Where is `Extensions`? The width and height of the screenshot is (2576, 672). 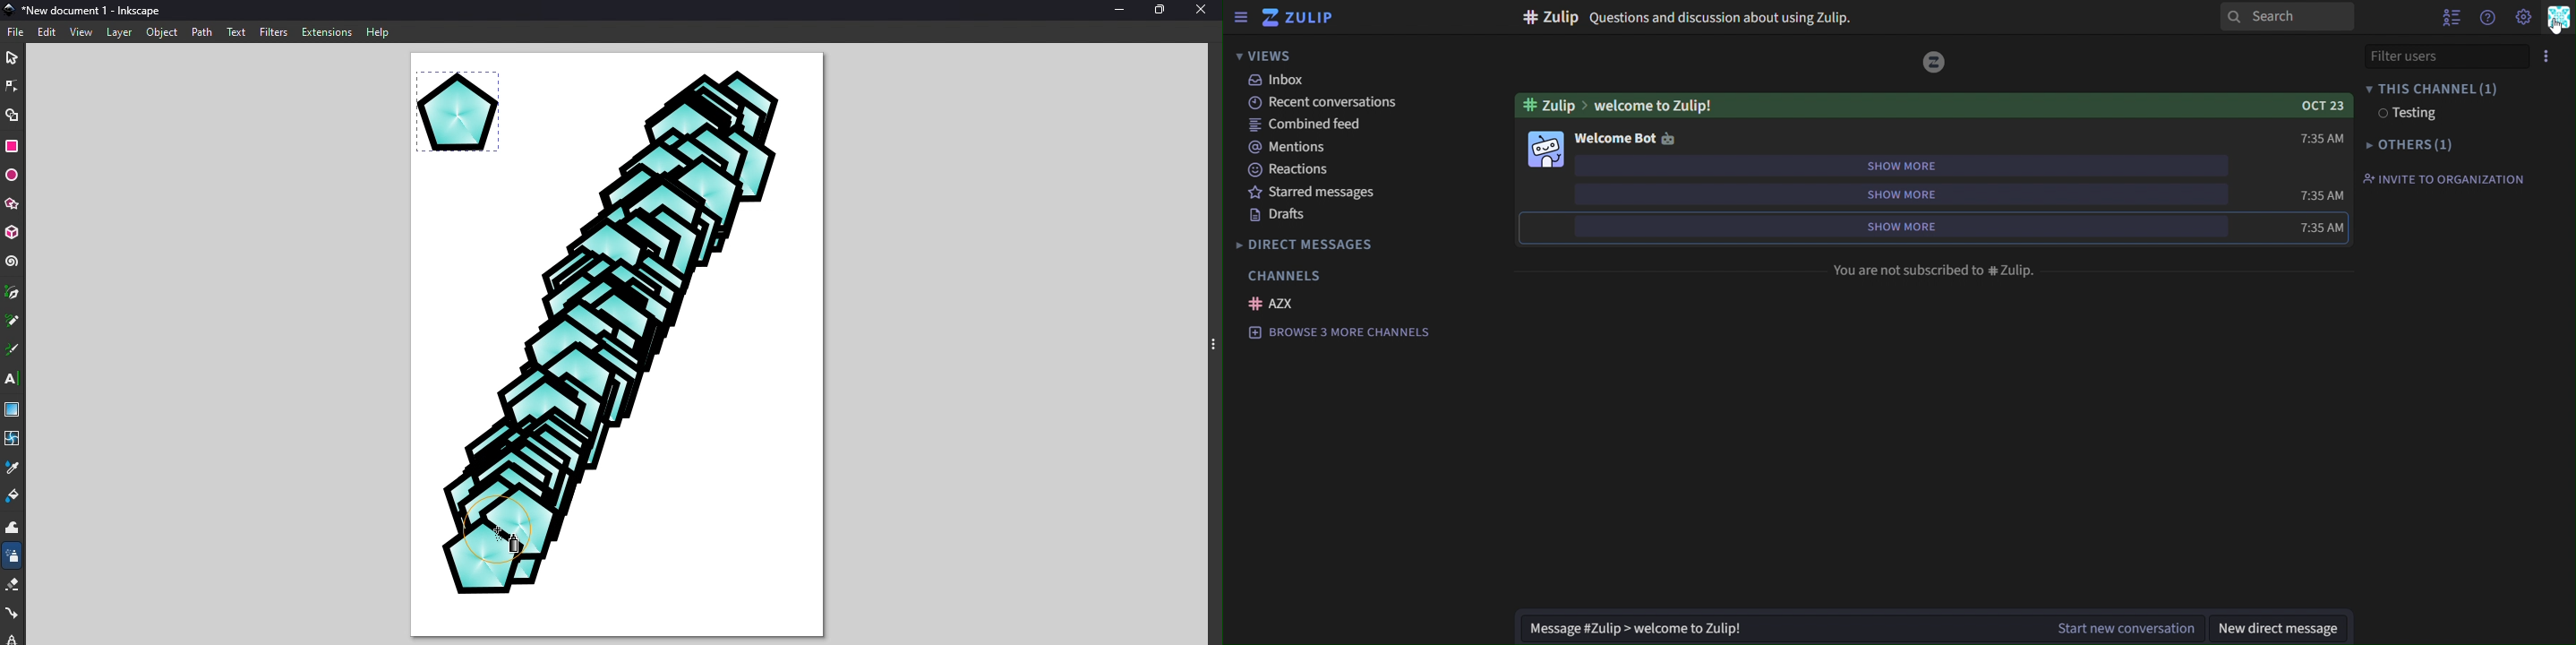 Extensions is located at coordinates (325, 31).